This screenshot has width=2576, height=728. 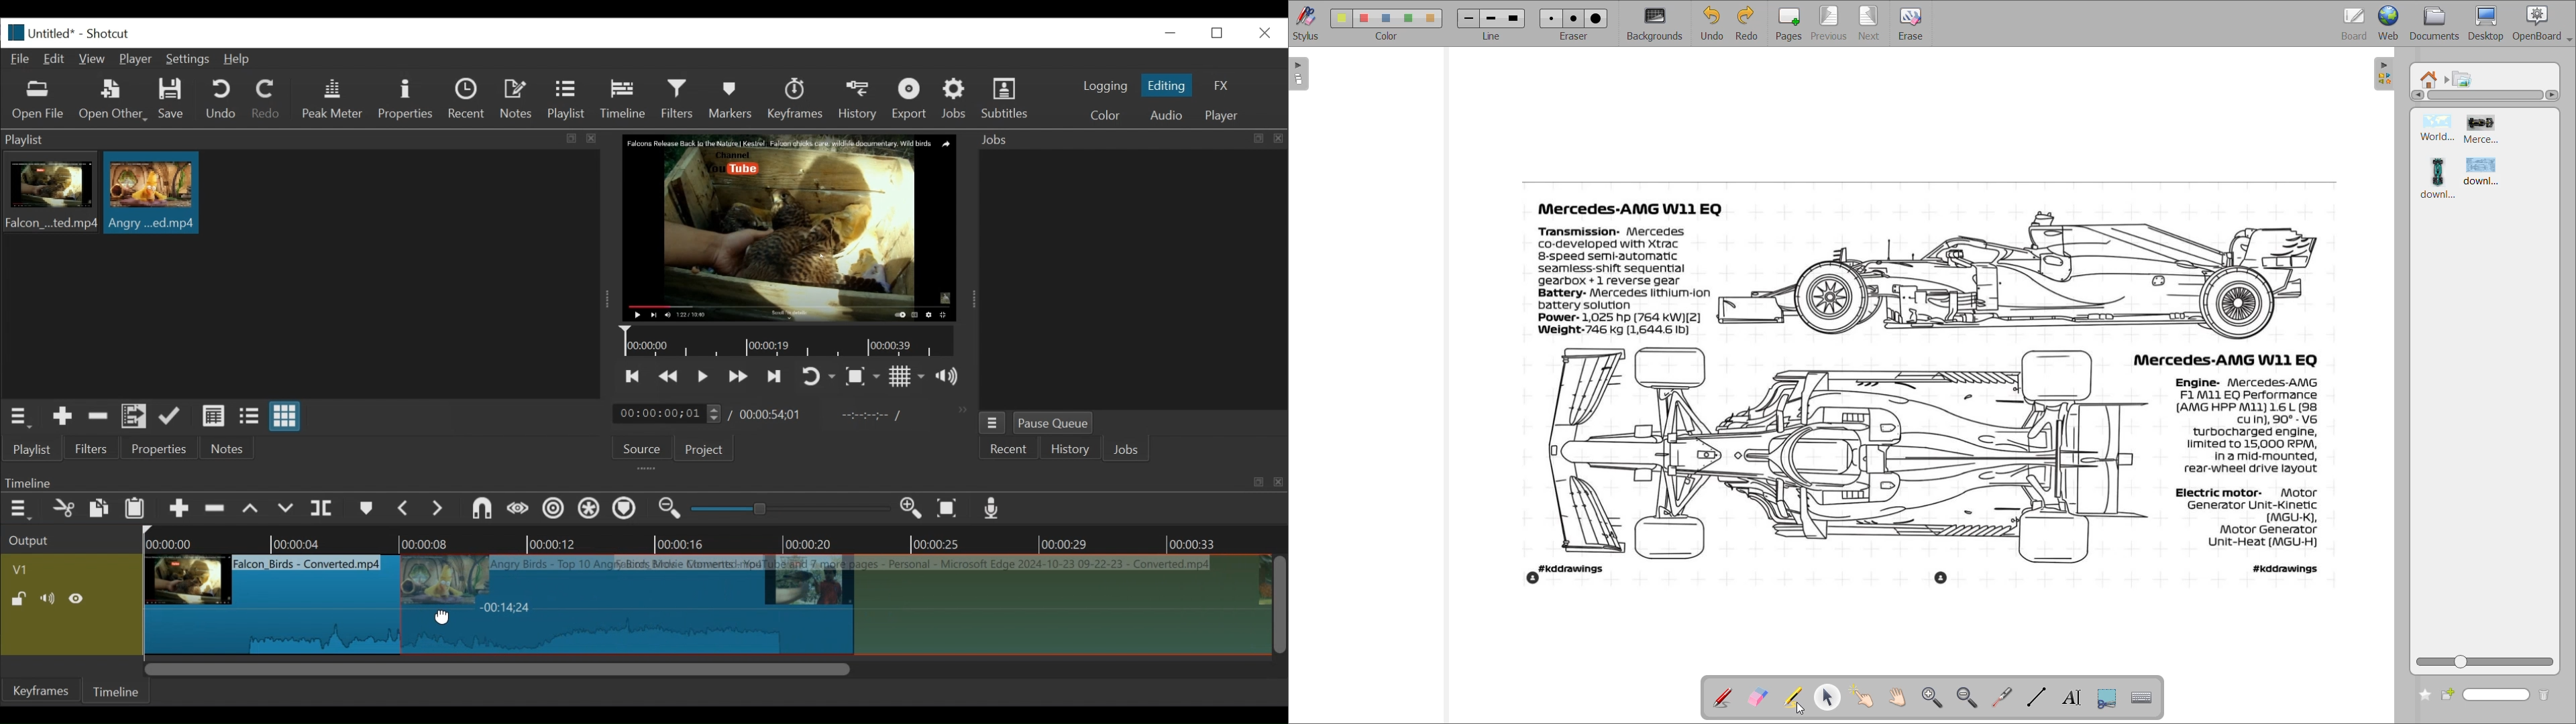 I want to click on eraser 2, so click(x=1574, y=17).